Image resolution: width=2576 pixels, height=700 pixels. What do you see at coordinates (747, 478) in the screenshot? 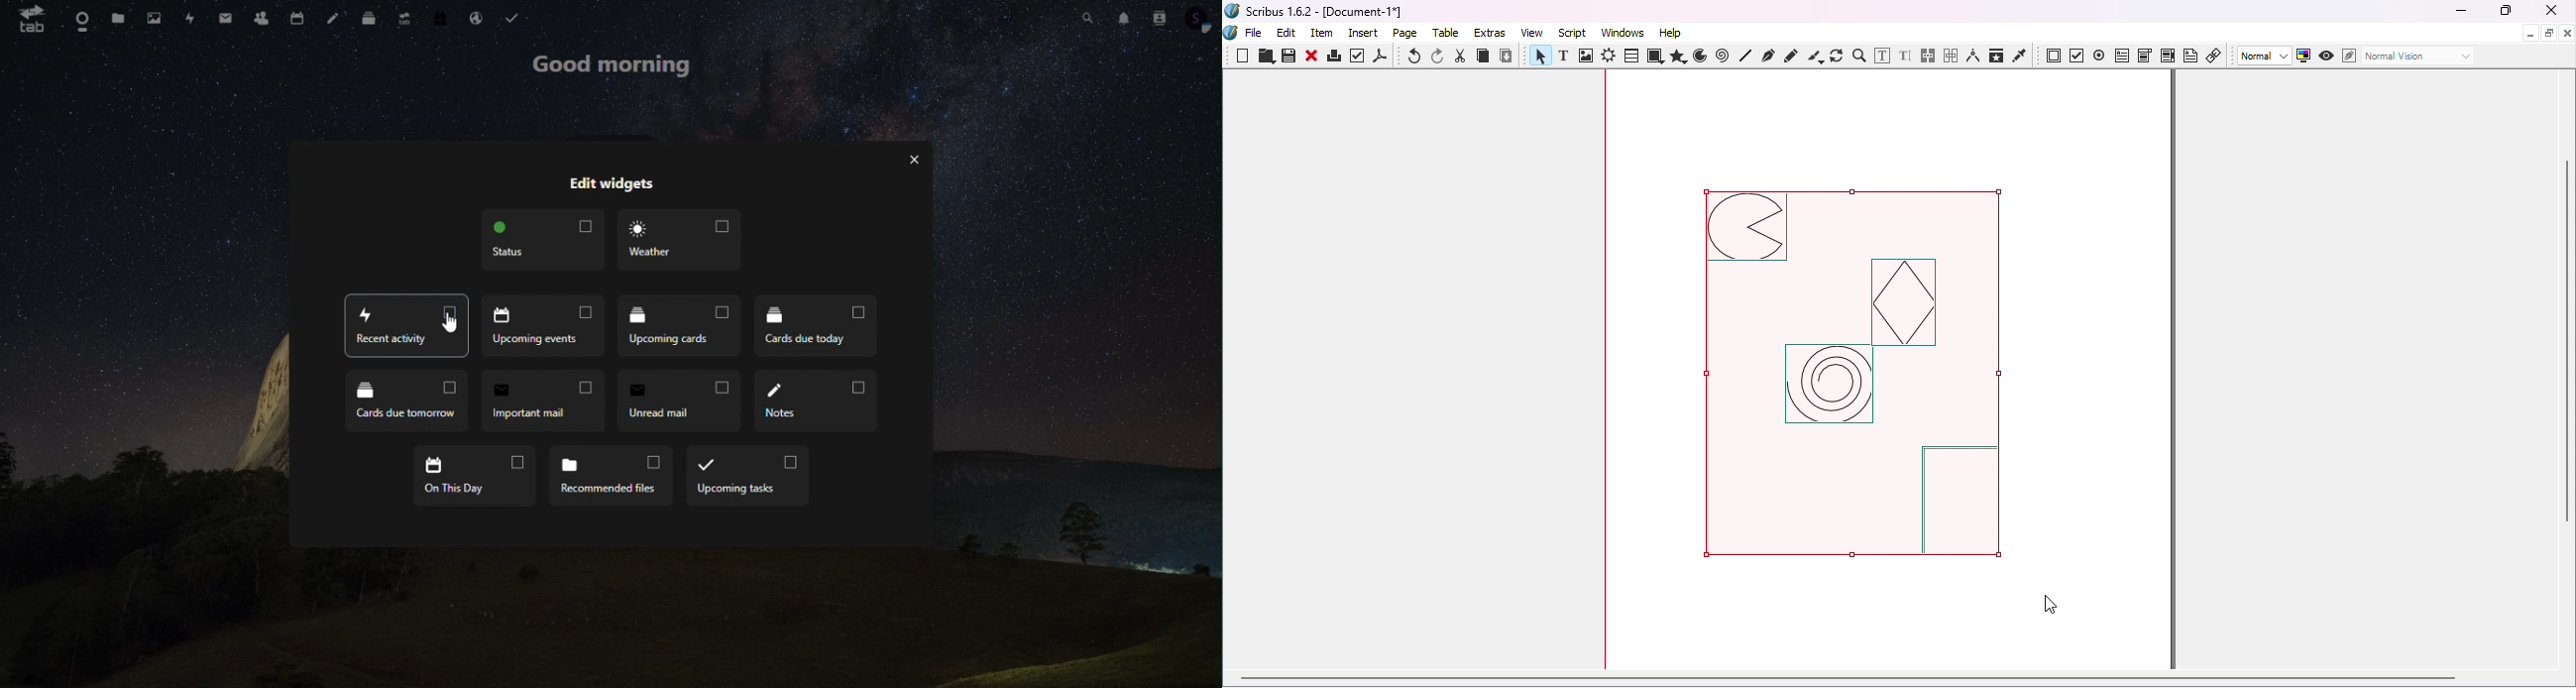
I see `upcoming tasks` at bounding box center [747, 478].